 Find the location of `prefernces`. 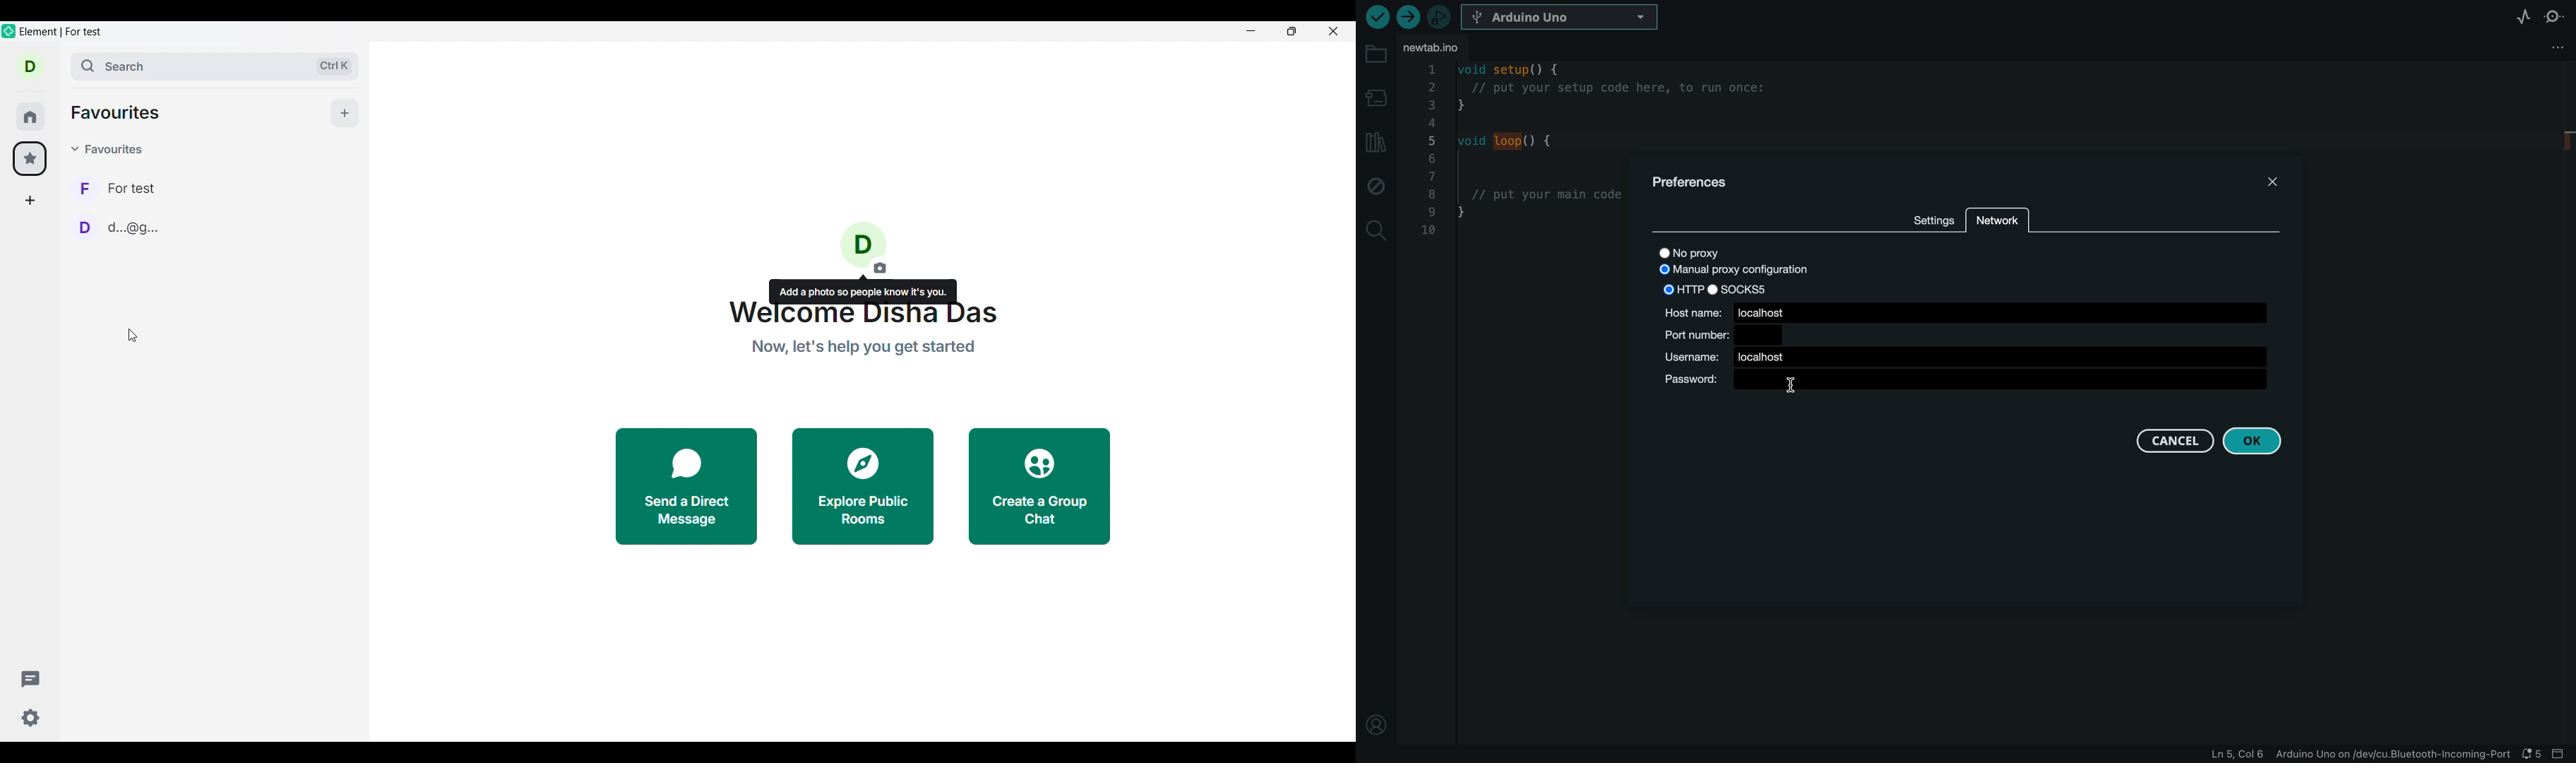

prefernces is located at coordinates (1708, 181).